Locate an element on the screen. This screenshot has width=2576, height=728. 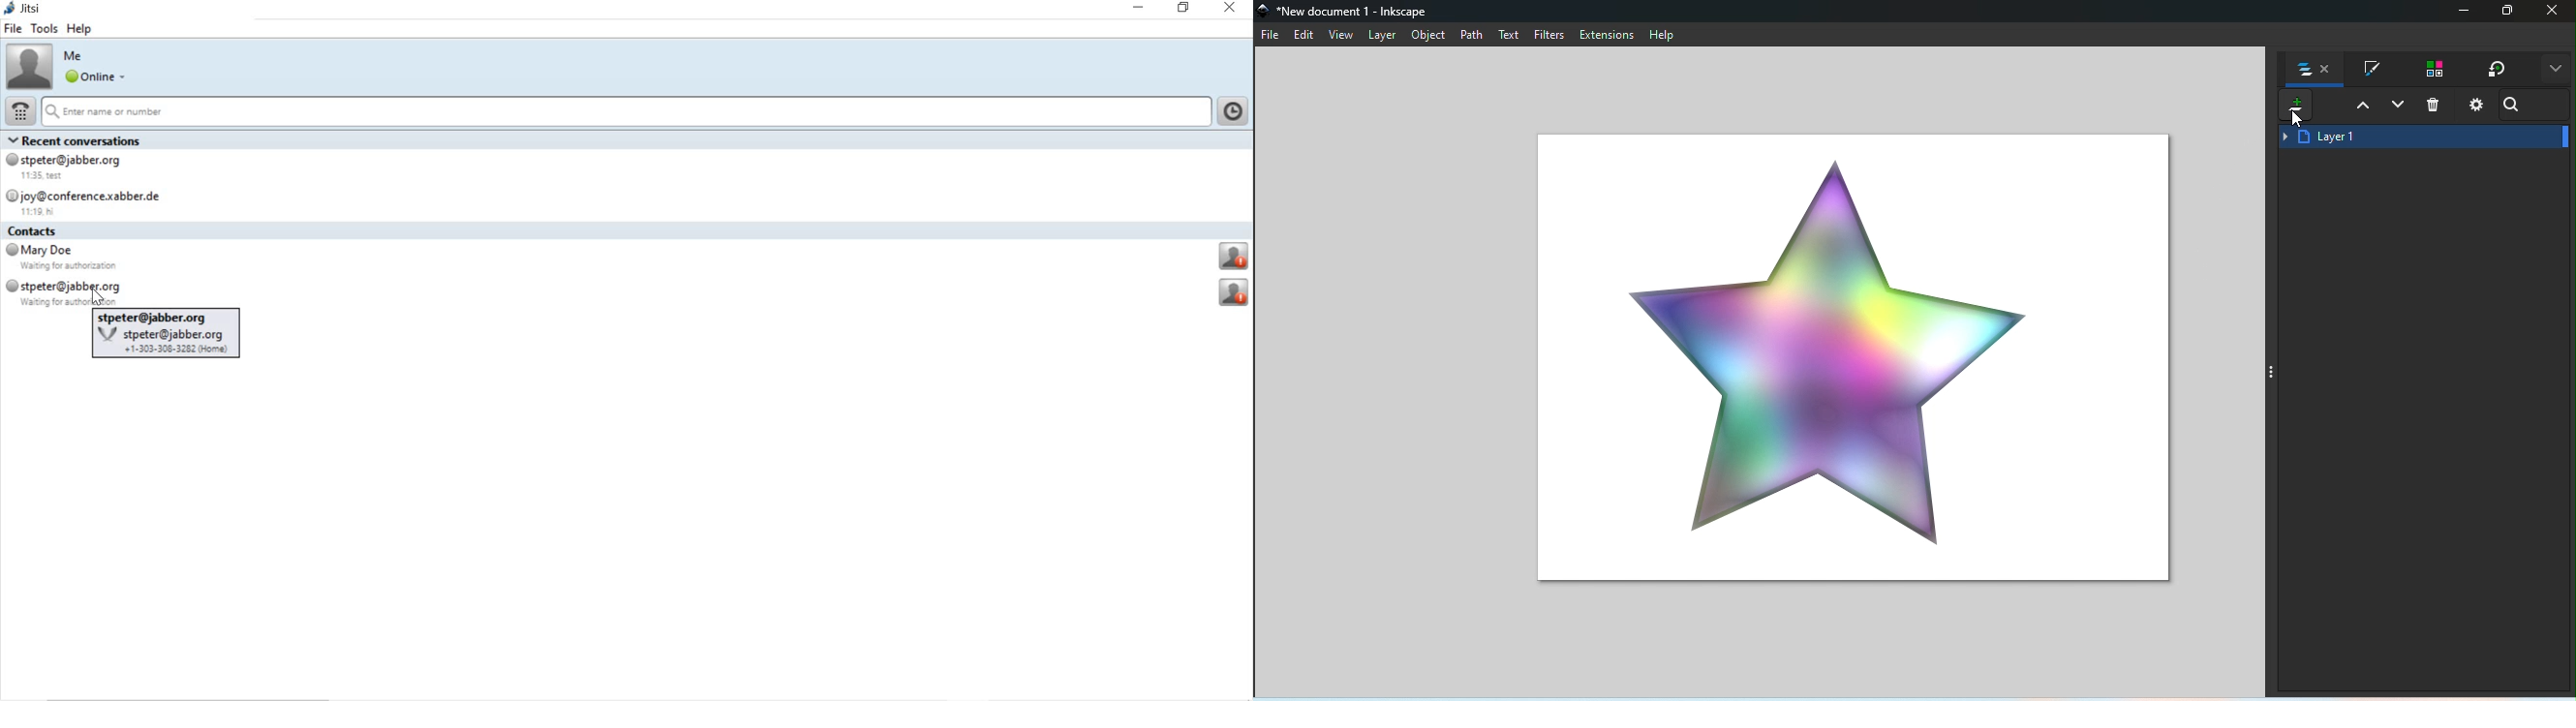
cursor is located at coordinates (2296, 123).